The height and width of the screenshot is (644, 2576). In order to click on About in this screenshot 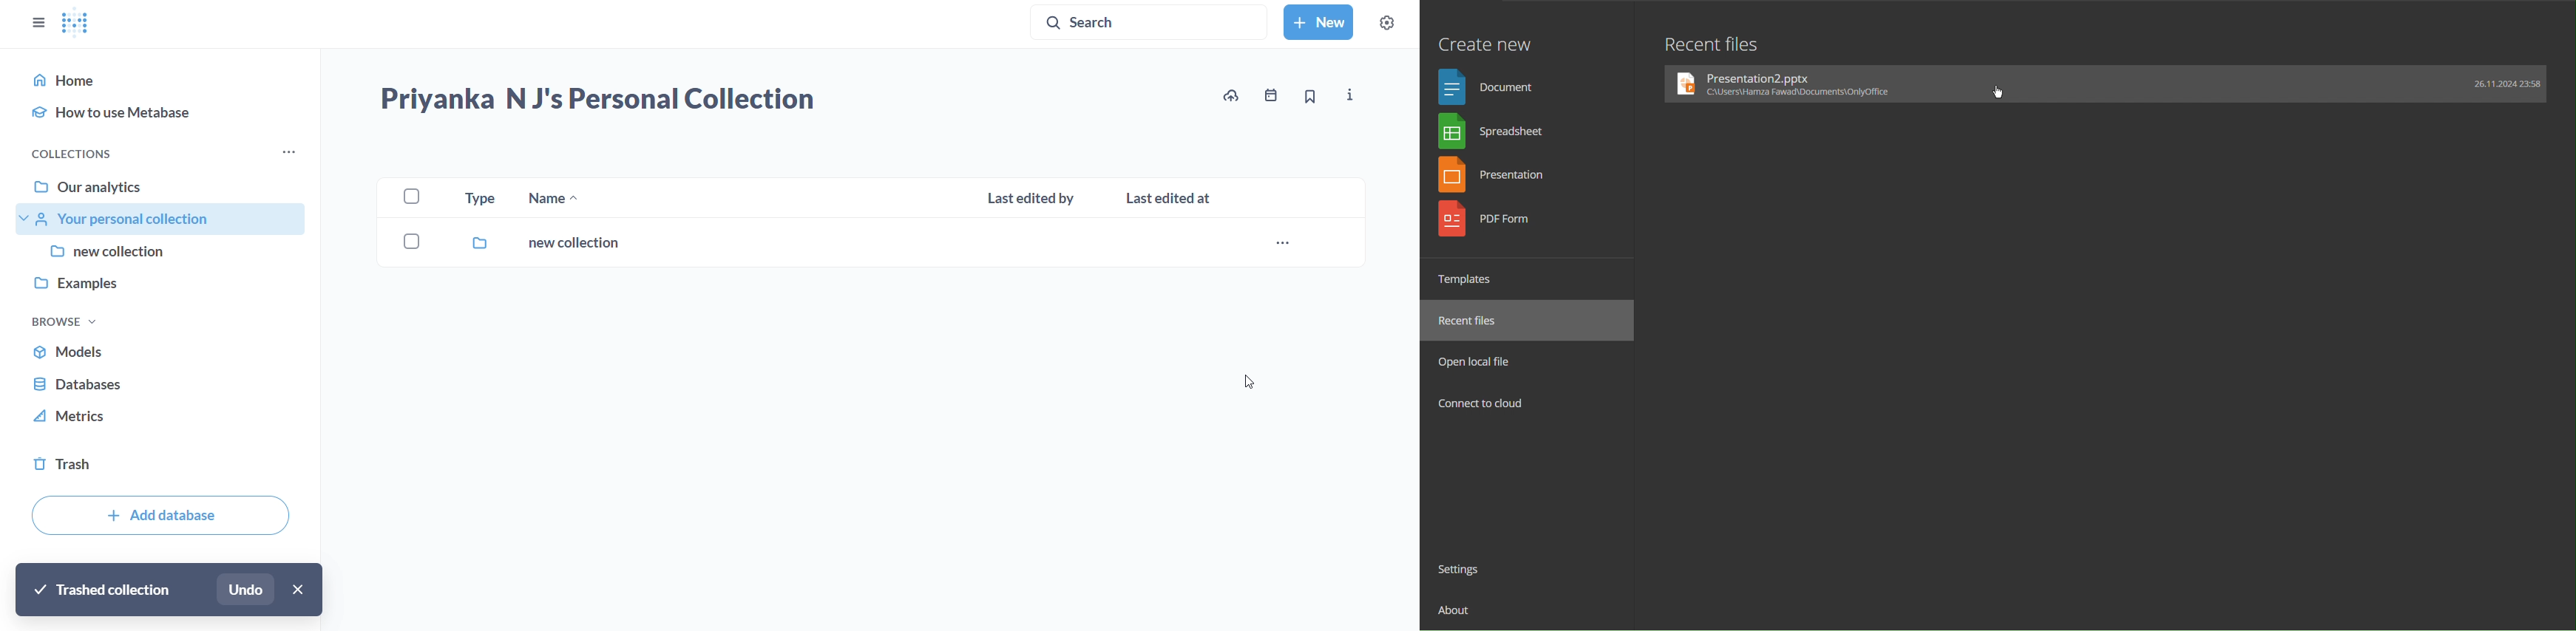, I will do `click(1456, 615)`.